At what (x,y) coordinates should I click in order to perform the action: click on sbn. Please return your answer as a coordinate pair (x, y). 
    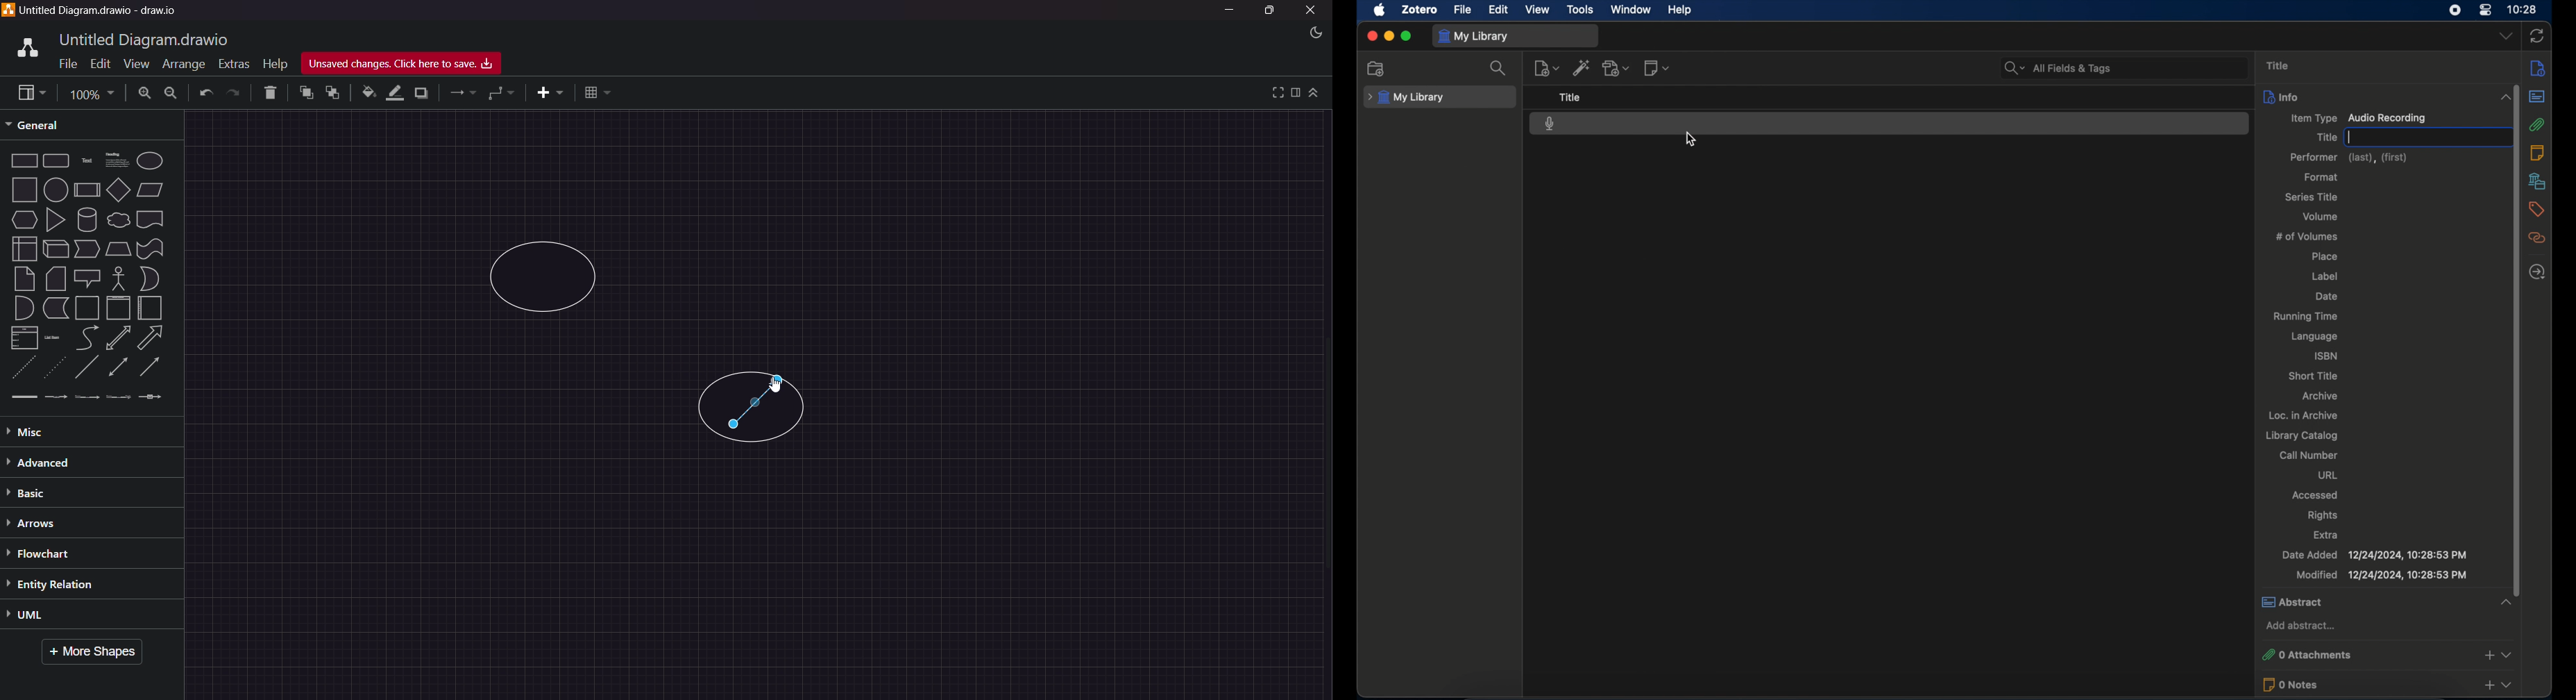
    Looking at the image, I should click on (2324, 355).